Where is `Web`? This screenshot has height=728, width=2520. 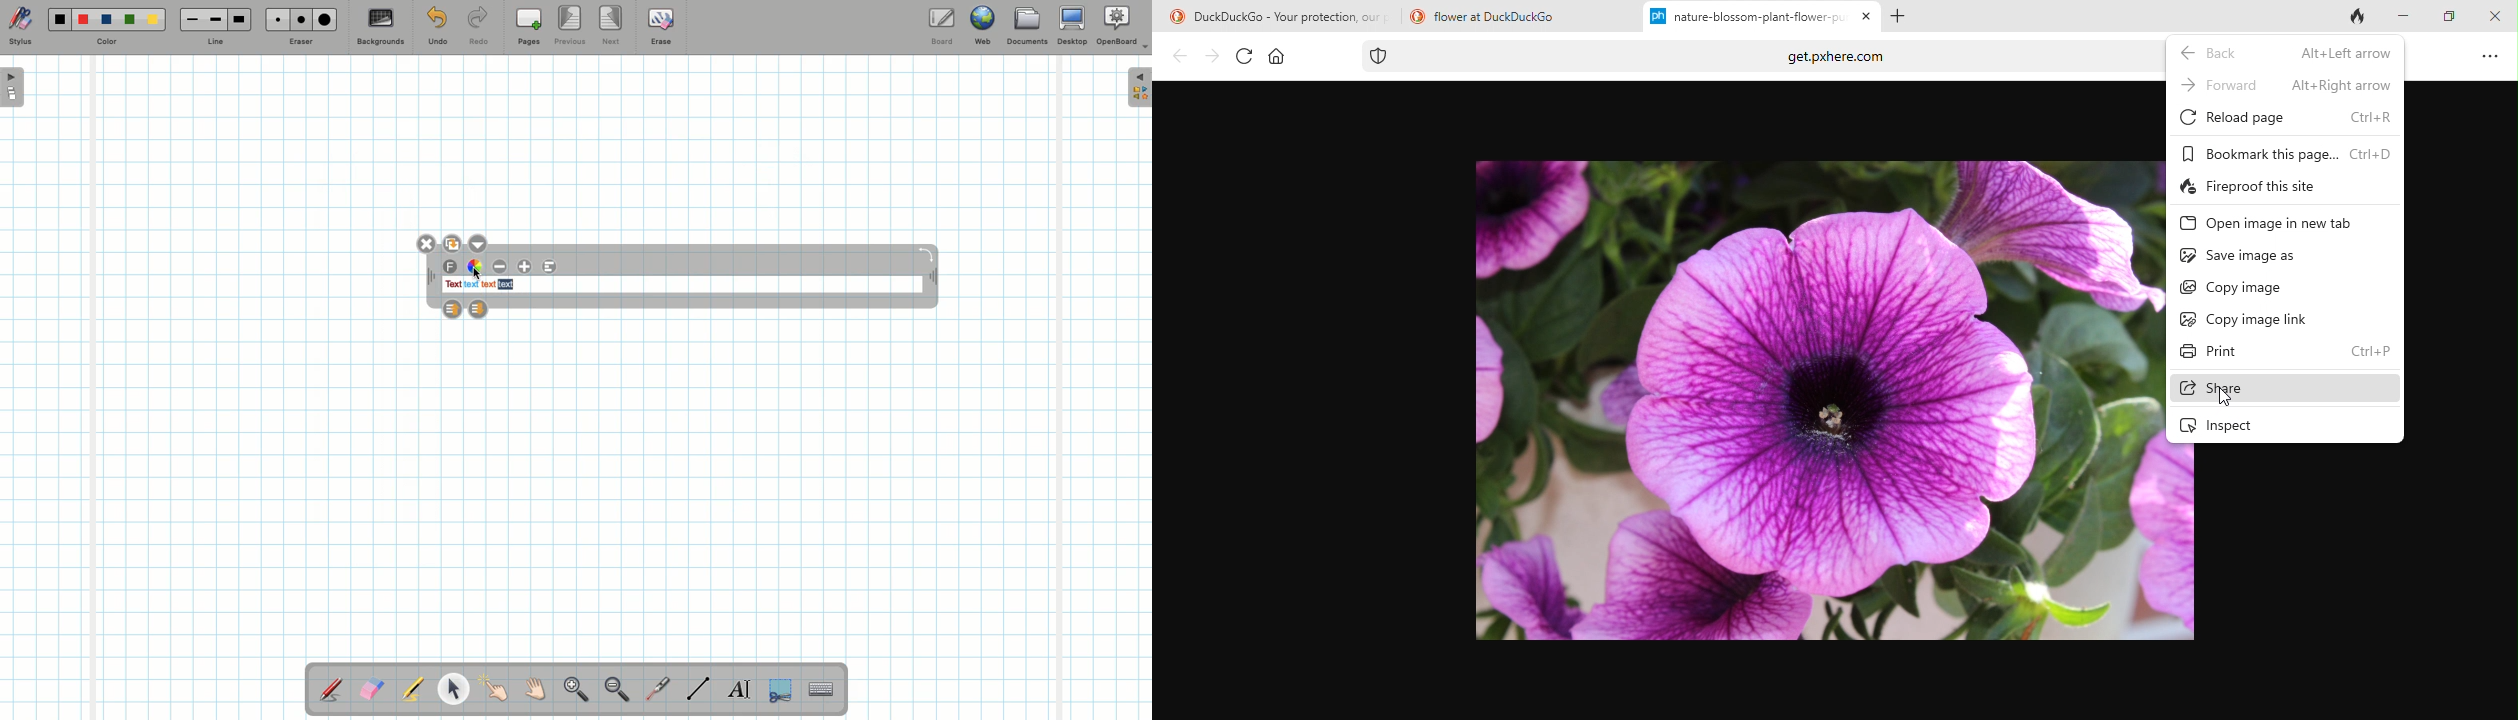 Web is located at coordinates (982, 29).